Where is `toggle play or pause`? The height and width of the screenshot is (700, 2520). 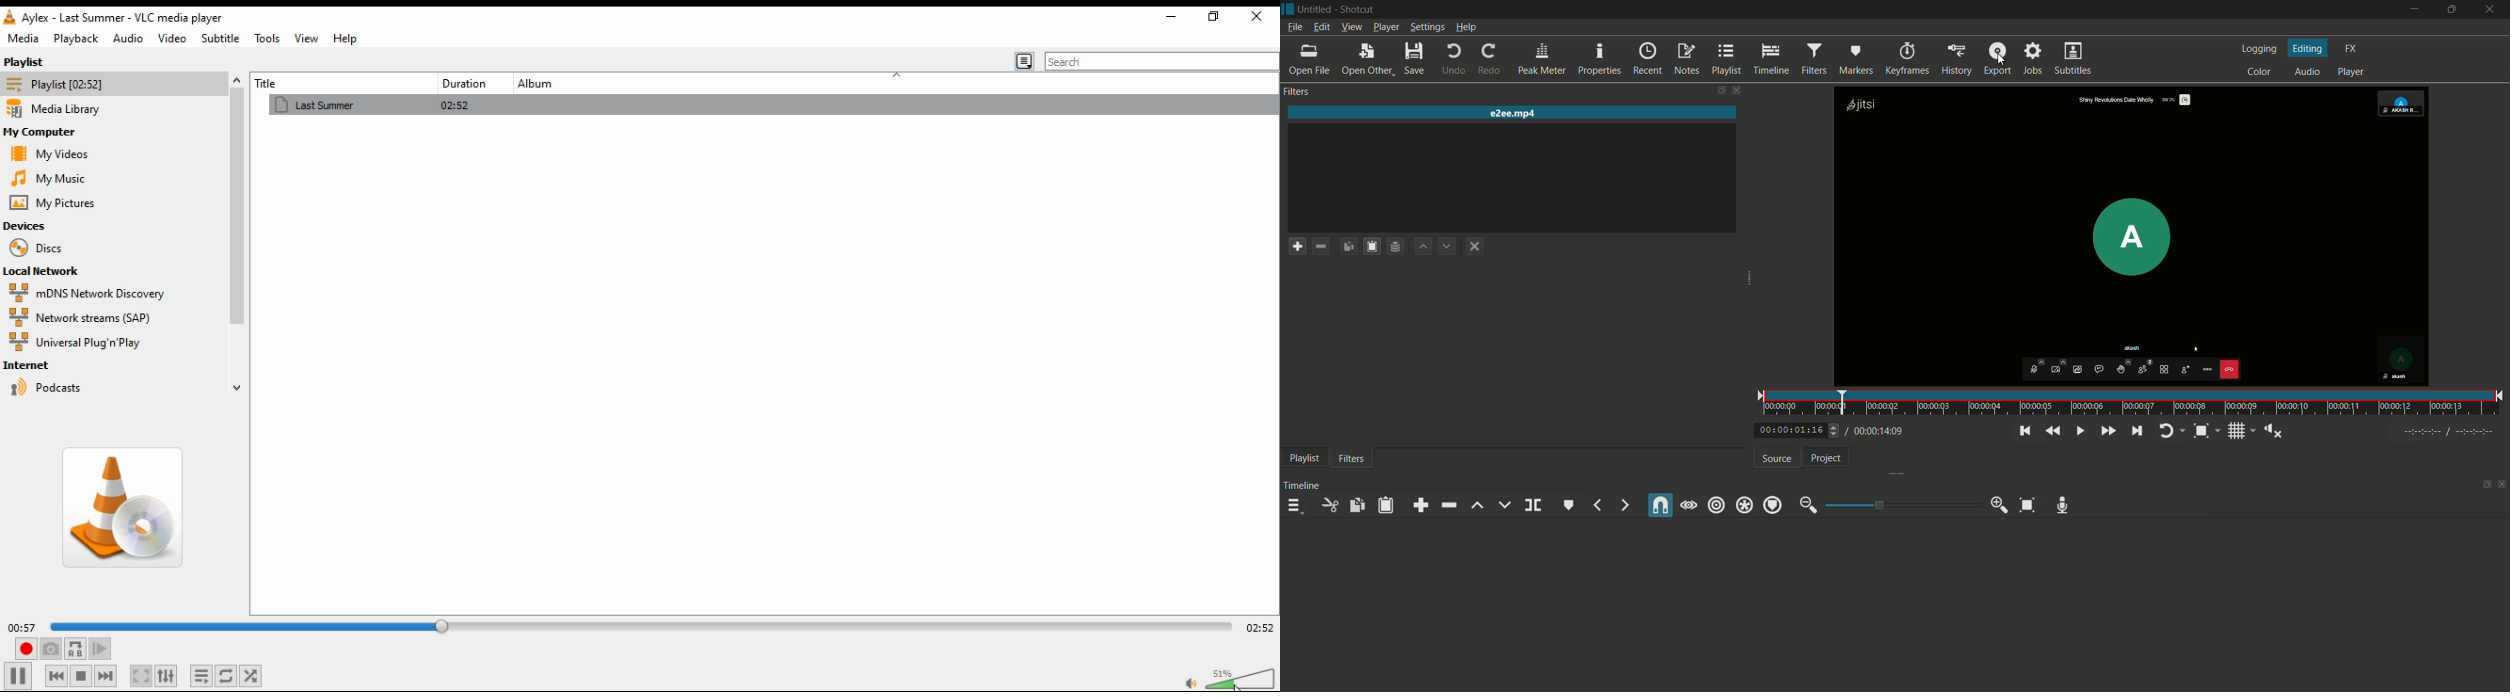 toggle play or pause is located at coordinates (2080, 431).